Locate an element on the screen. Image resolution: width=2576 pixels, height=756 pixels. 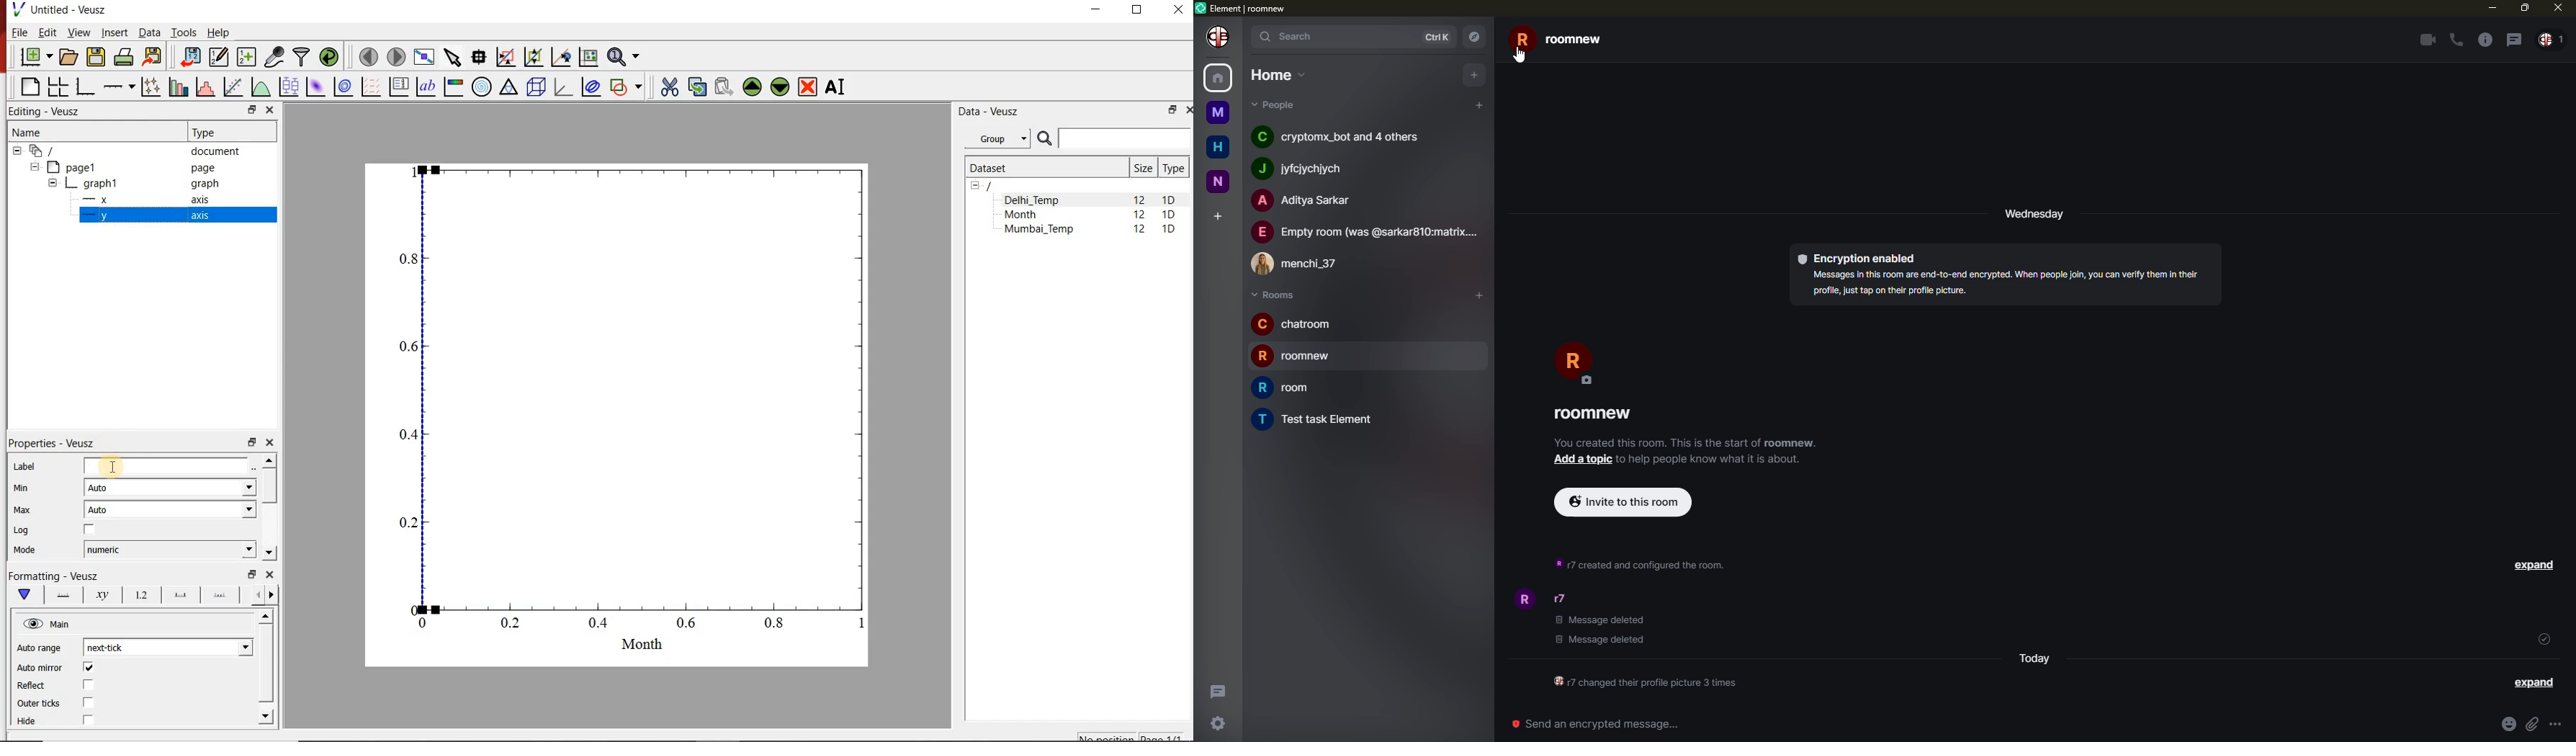
navigator is located at coordinates (1476, 35).